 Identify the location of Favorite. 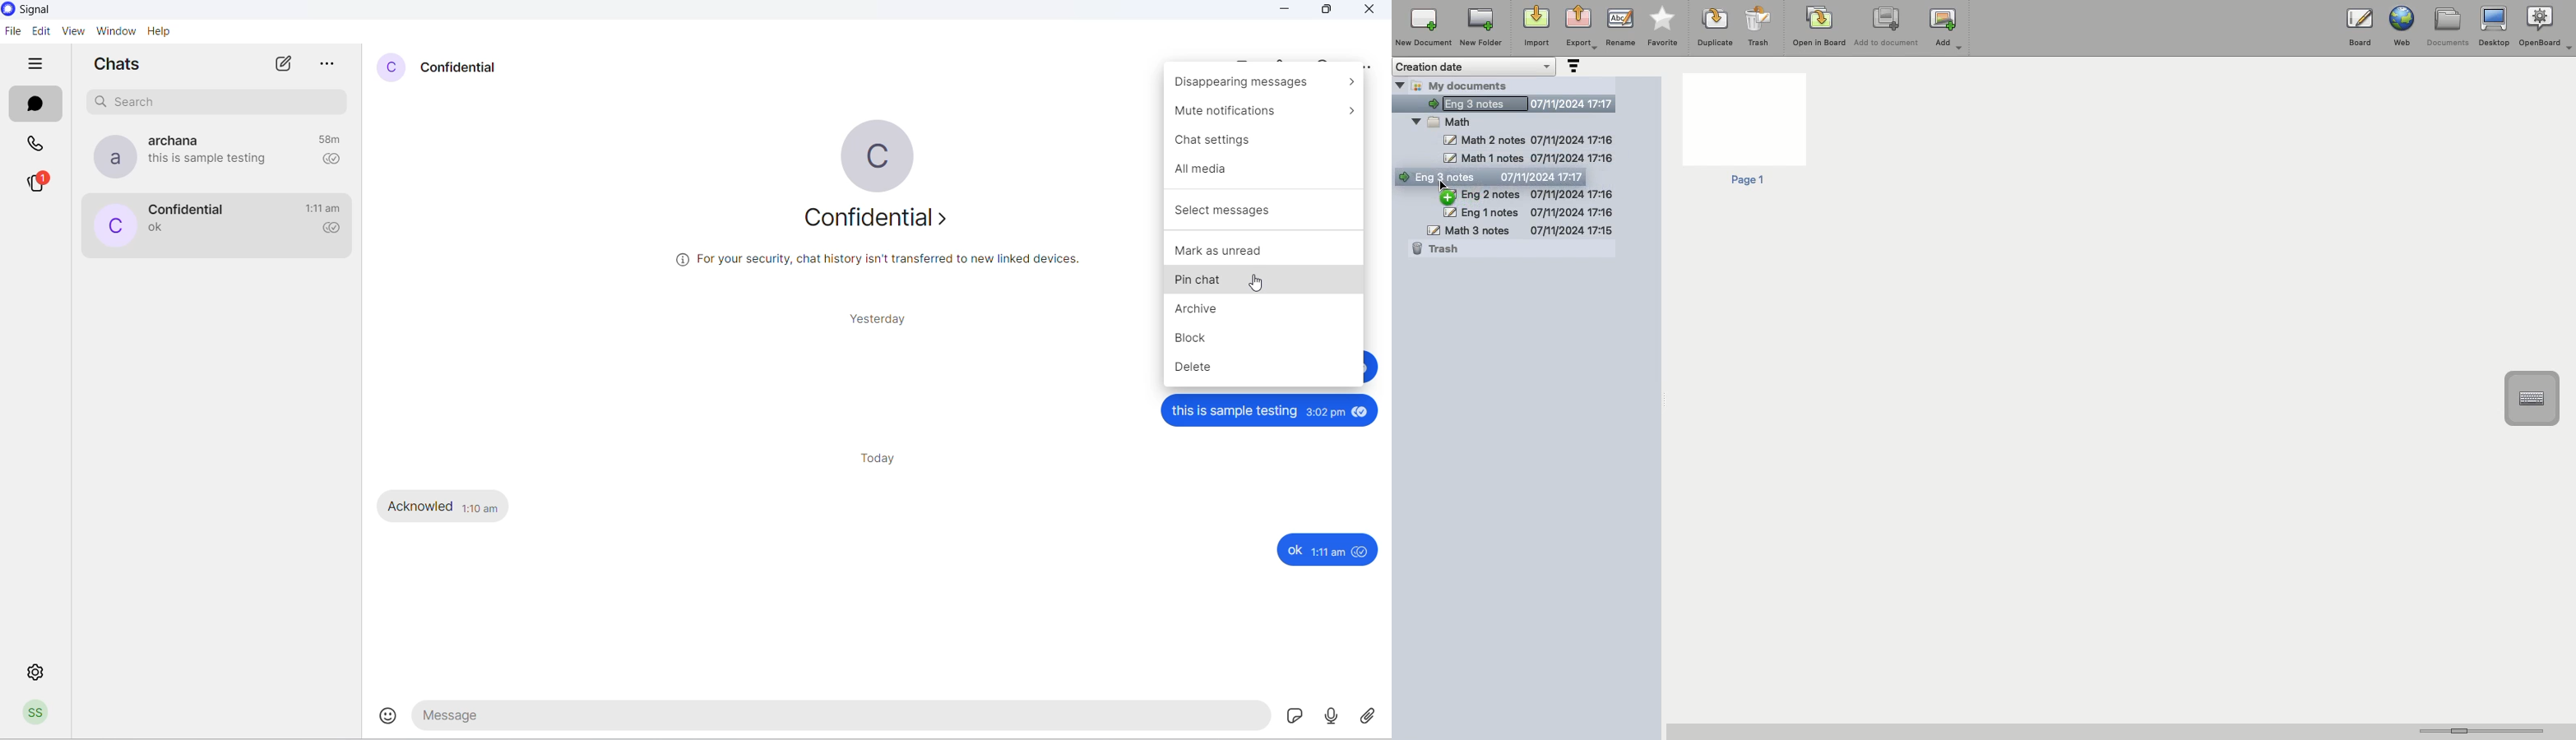
(1663, 27).